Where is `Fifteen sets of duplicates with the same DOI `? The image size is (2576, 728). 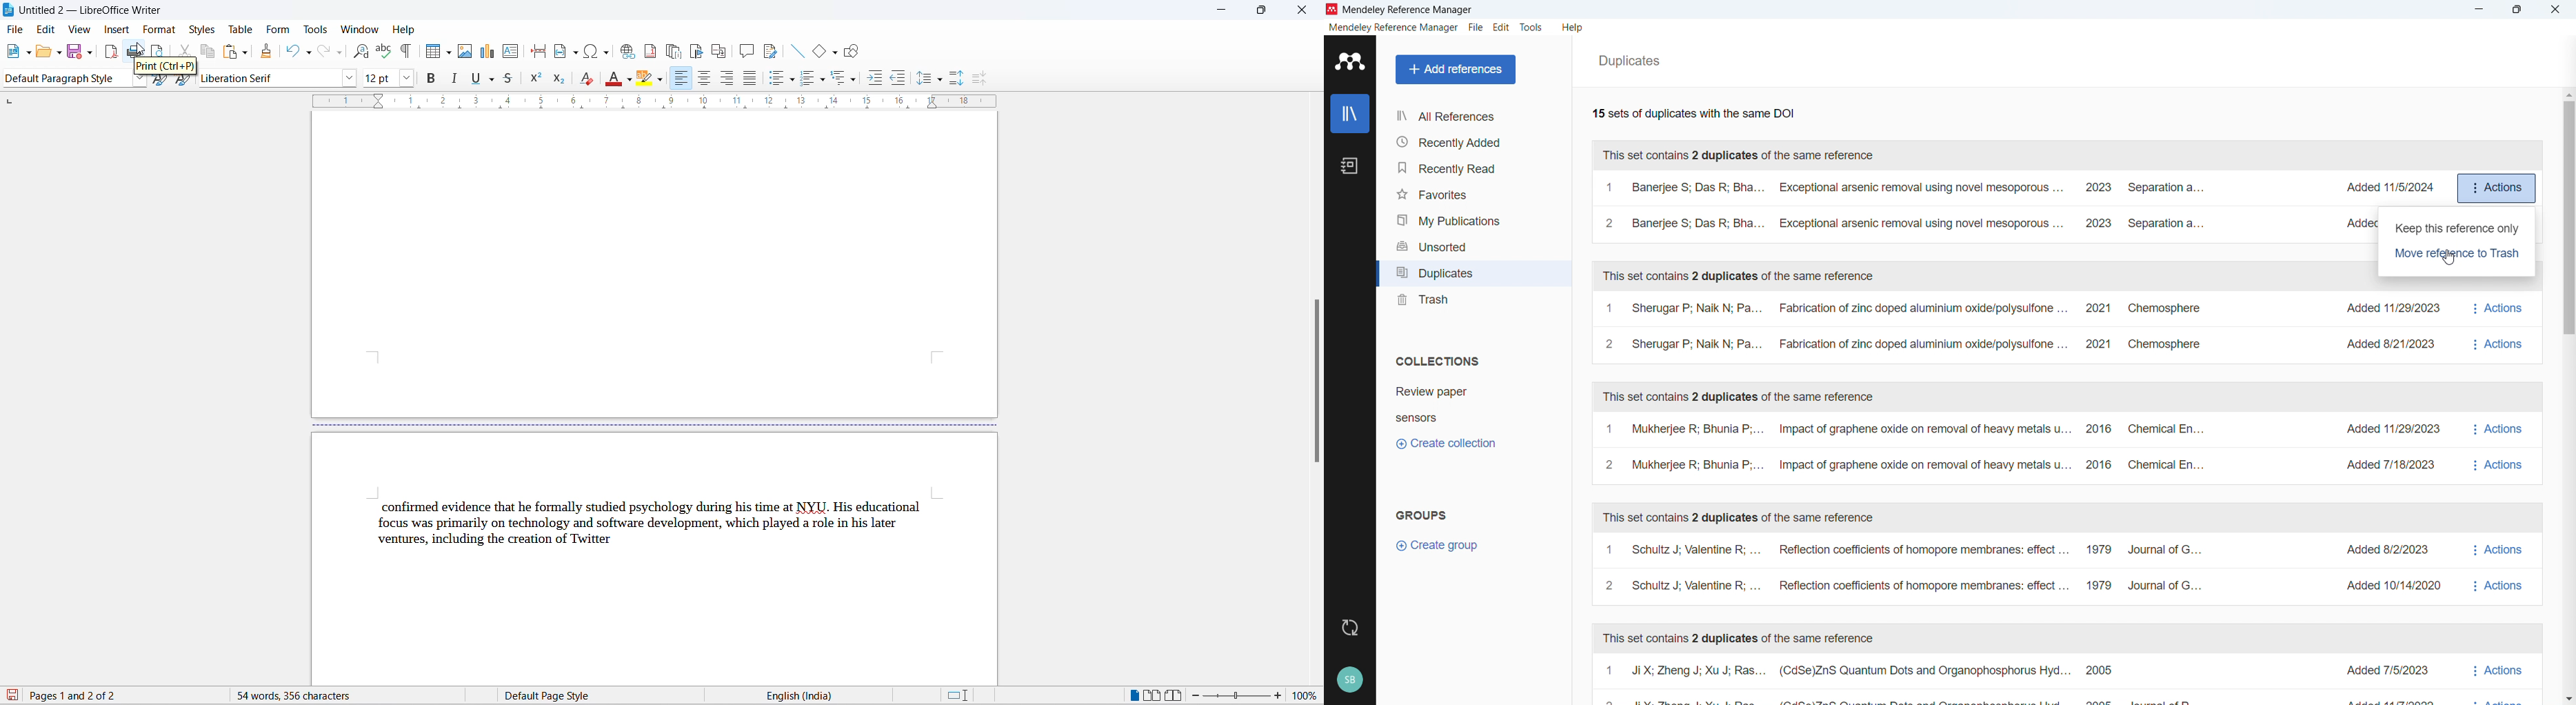
Fifteen sets of duplicates with the same DOI  is located at coordinates (1693, 112).